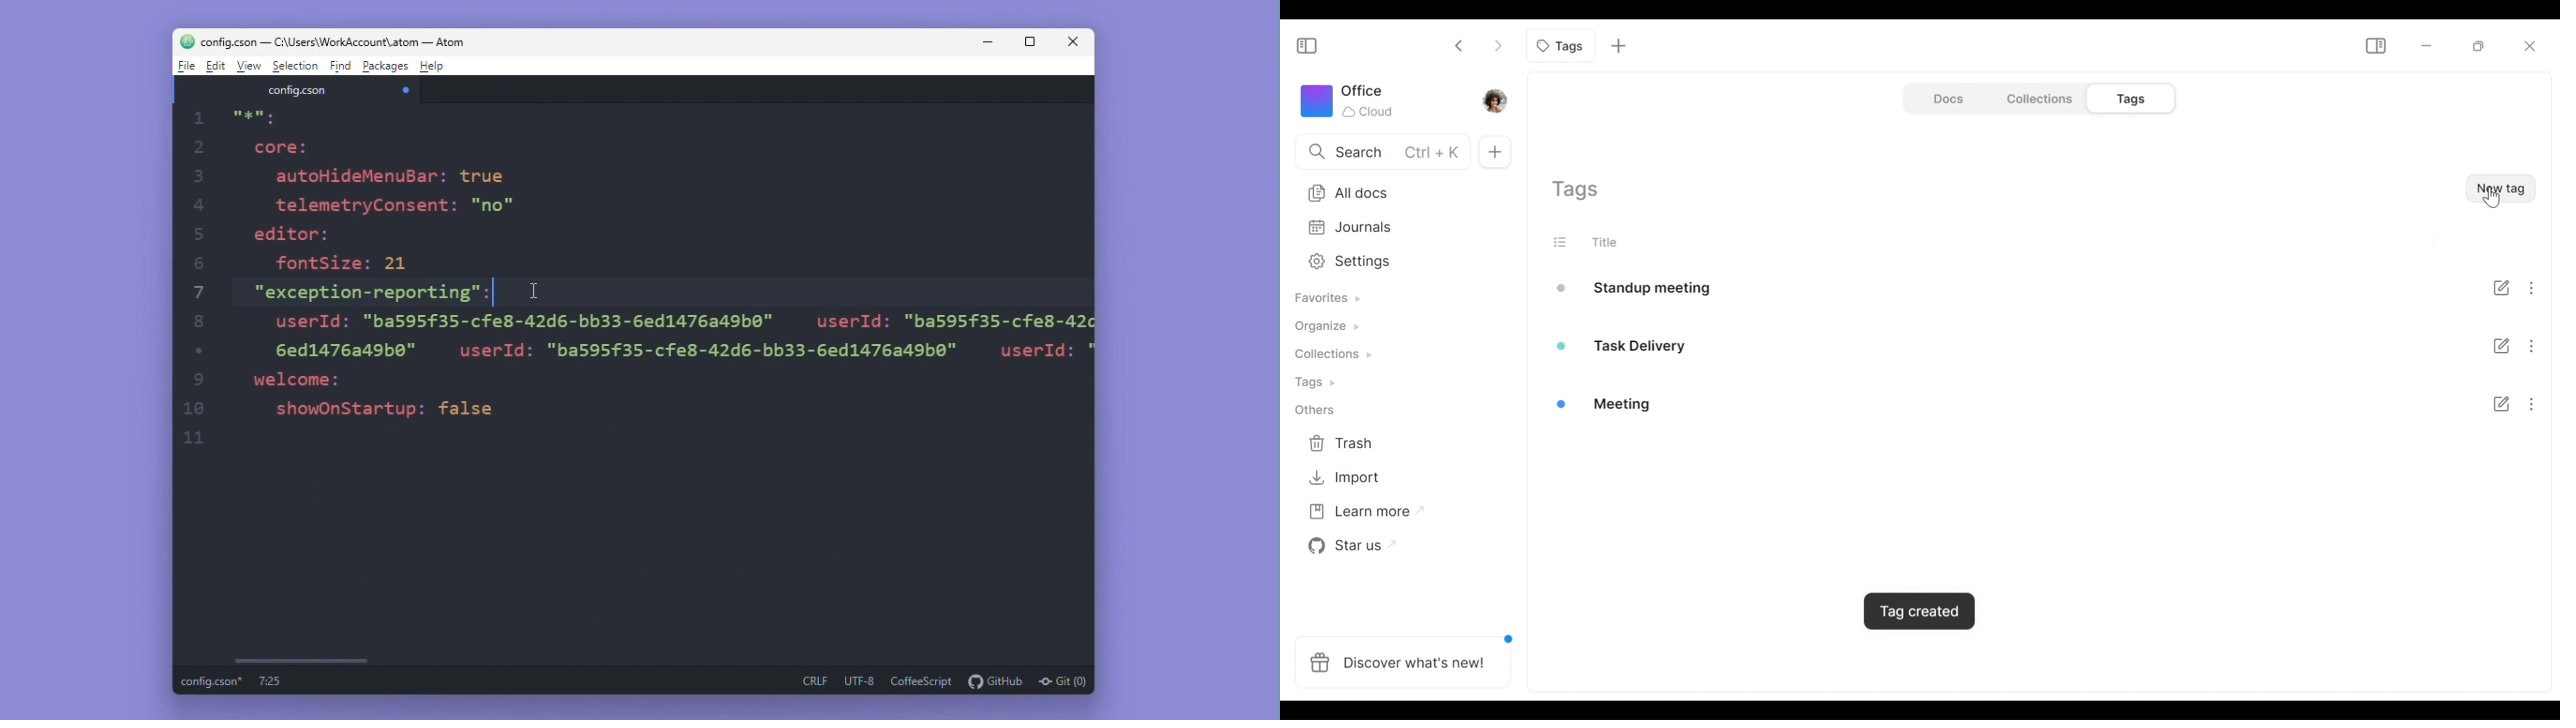 The image size is (2576, 728). Describe the element at coordinates (1946, 99) in the screenshot. I see `Document` at that location.